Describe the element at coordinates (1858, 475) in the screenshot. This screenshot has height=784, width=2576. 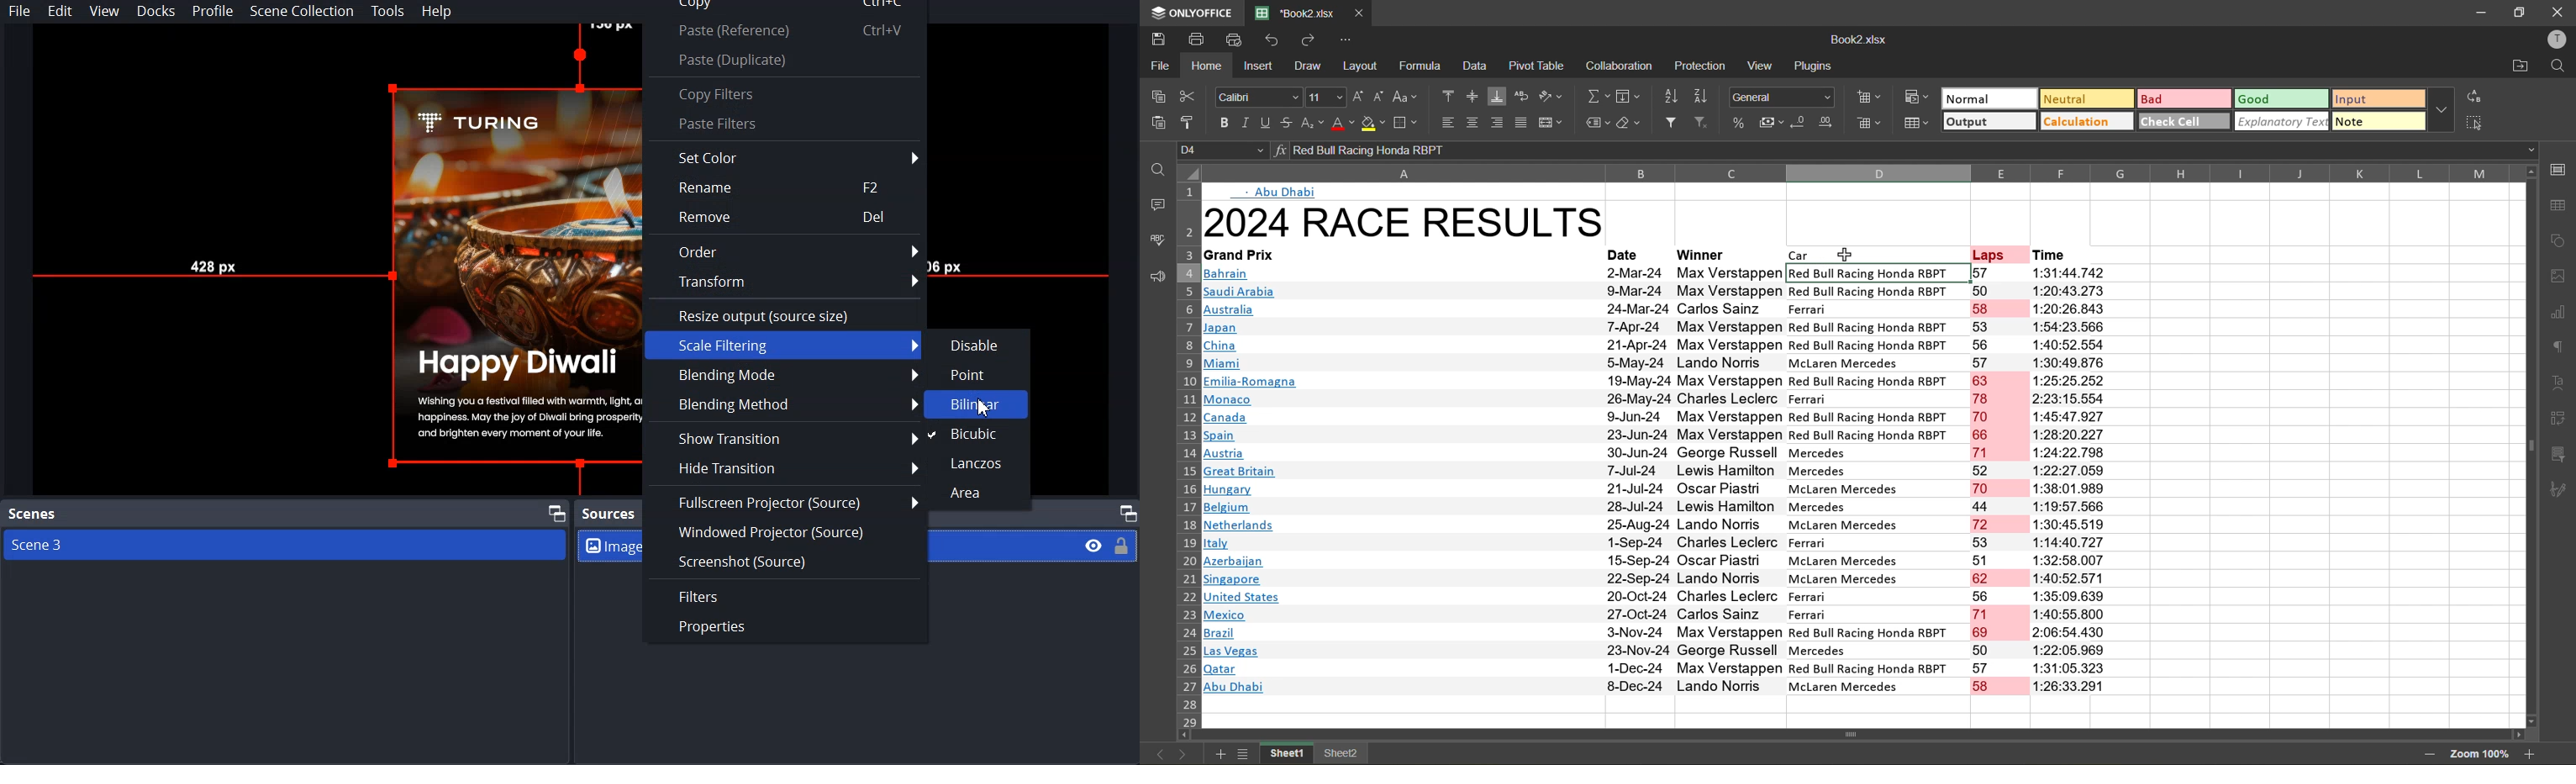
I see `Data` at that location.